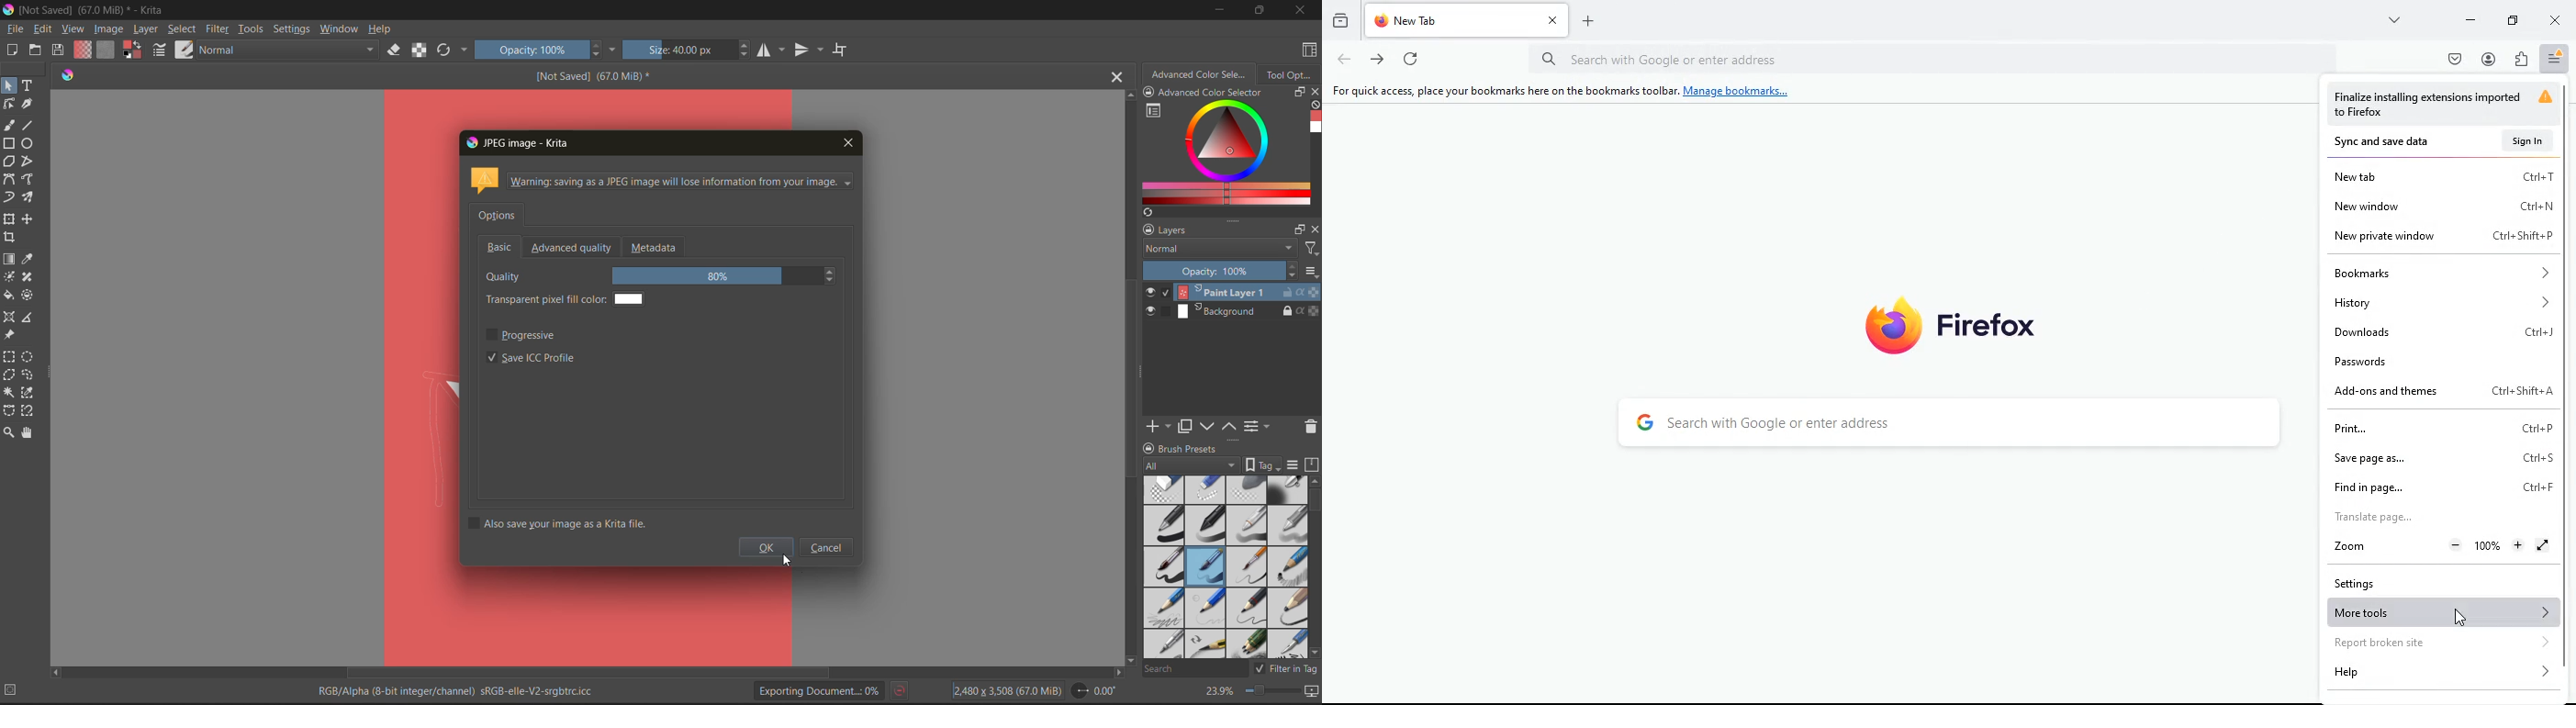 The width and height of the screenshot is (2576, 728). I want to click on pocket, so click(2455, 59).